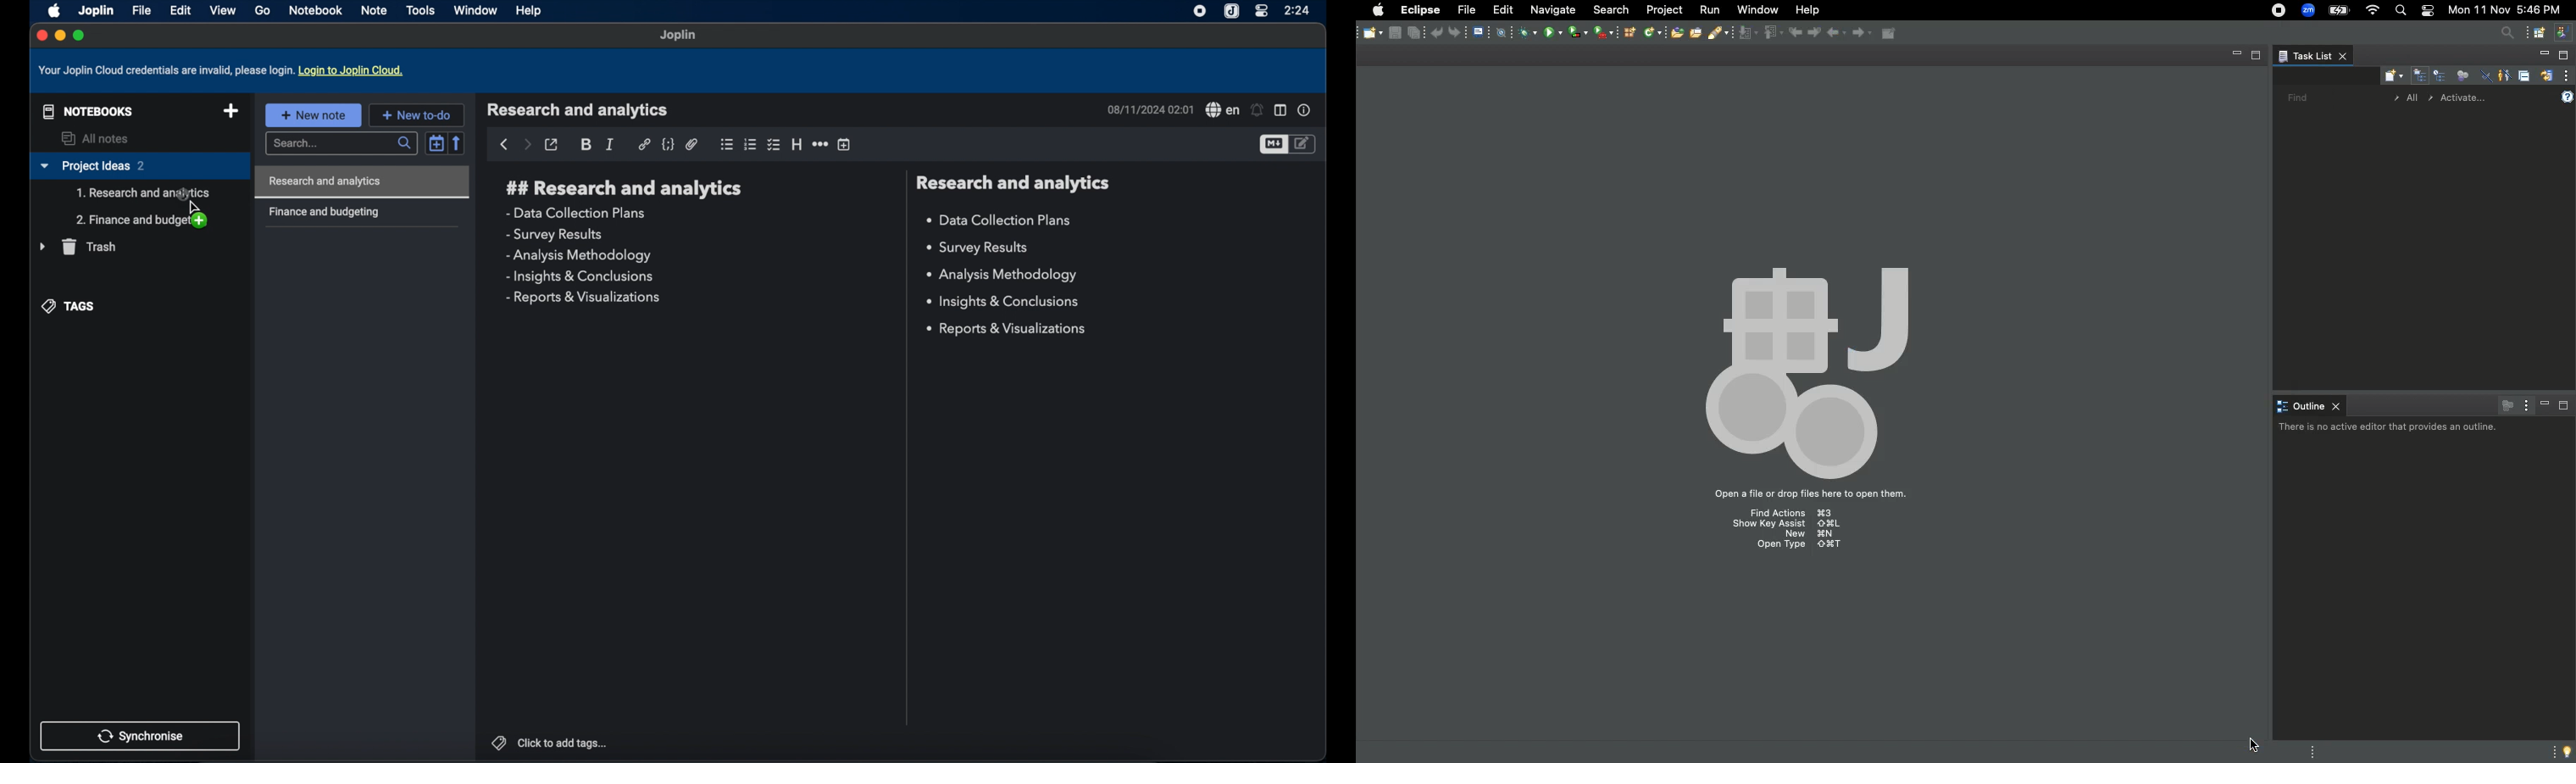  I want to click on data collection plans, so click(1001, 220).